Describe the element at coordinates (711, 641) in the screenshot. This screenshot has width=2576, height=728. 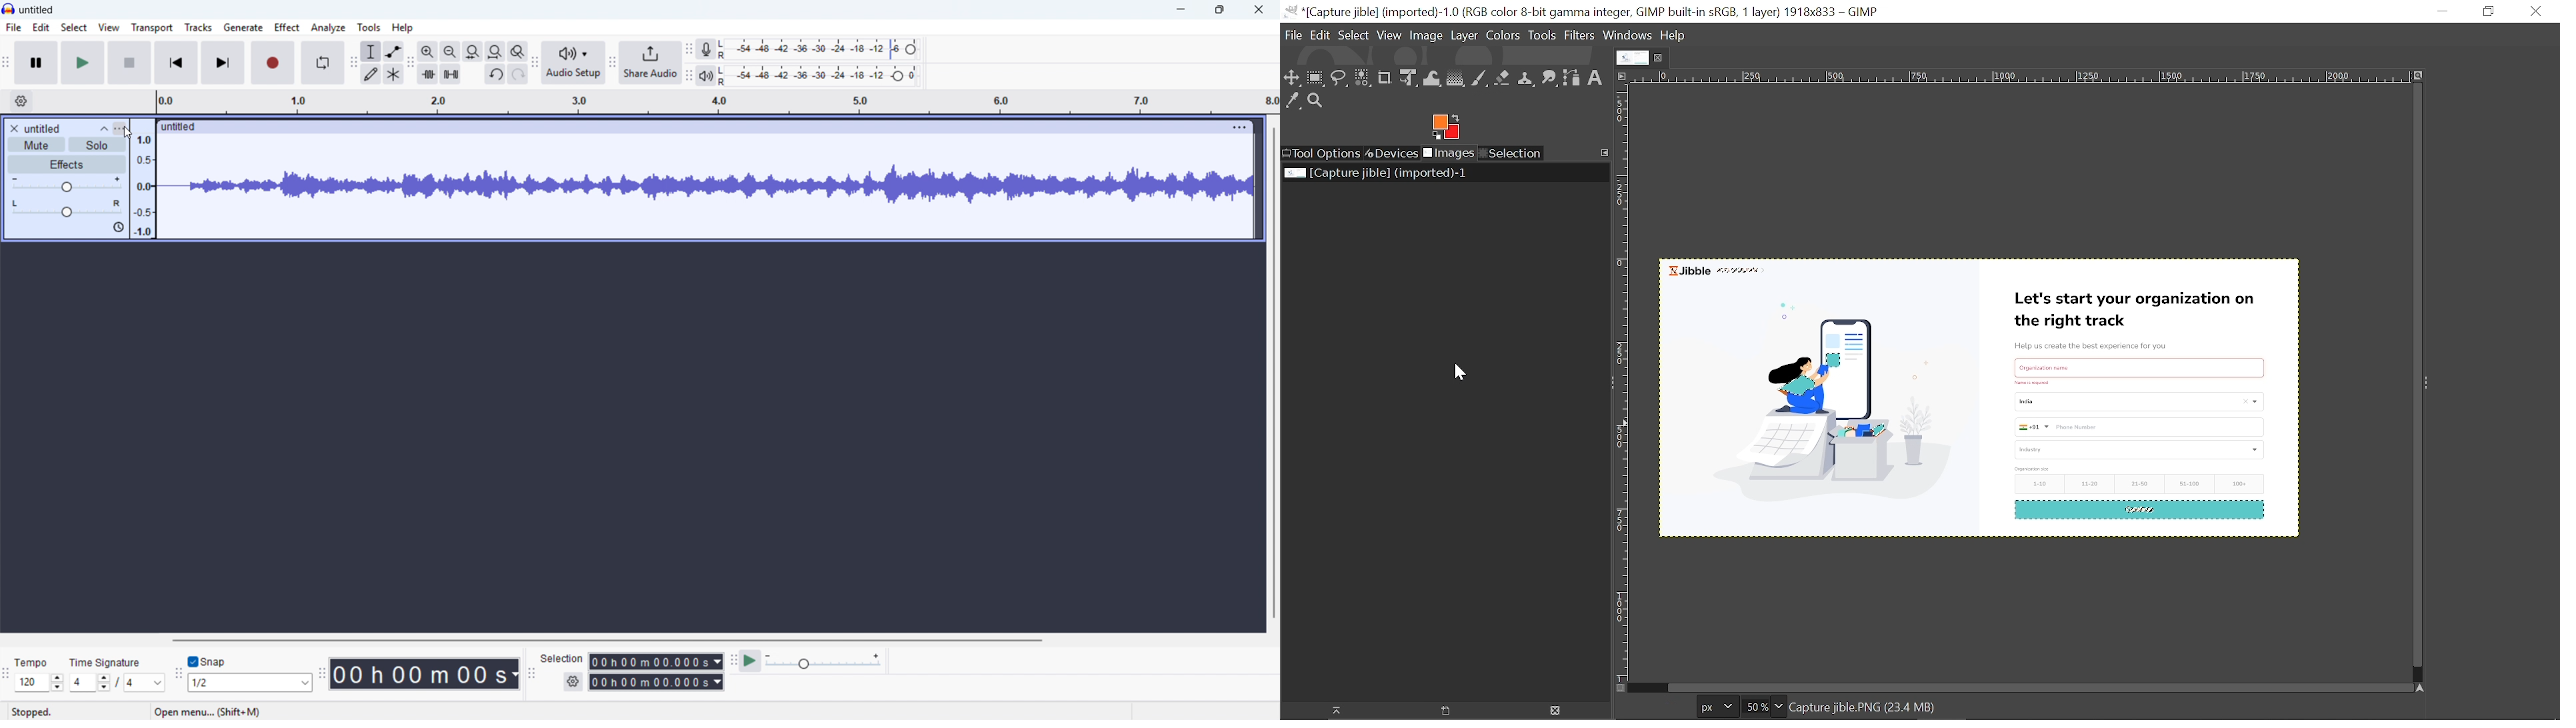
I see `Horizontal scroll bar` at that location.